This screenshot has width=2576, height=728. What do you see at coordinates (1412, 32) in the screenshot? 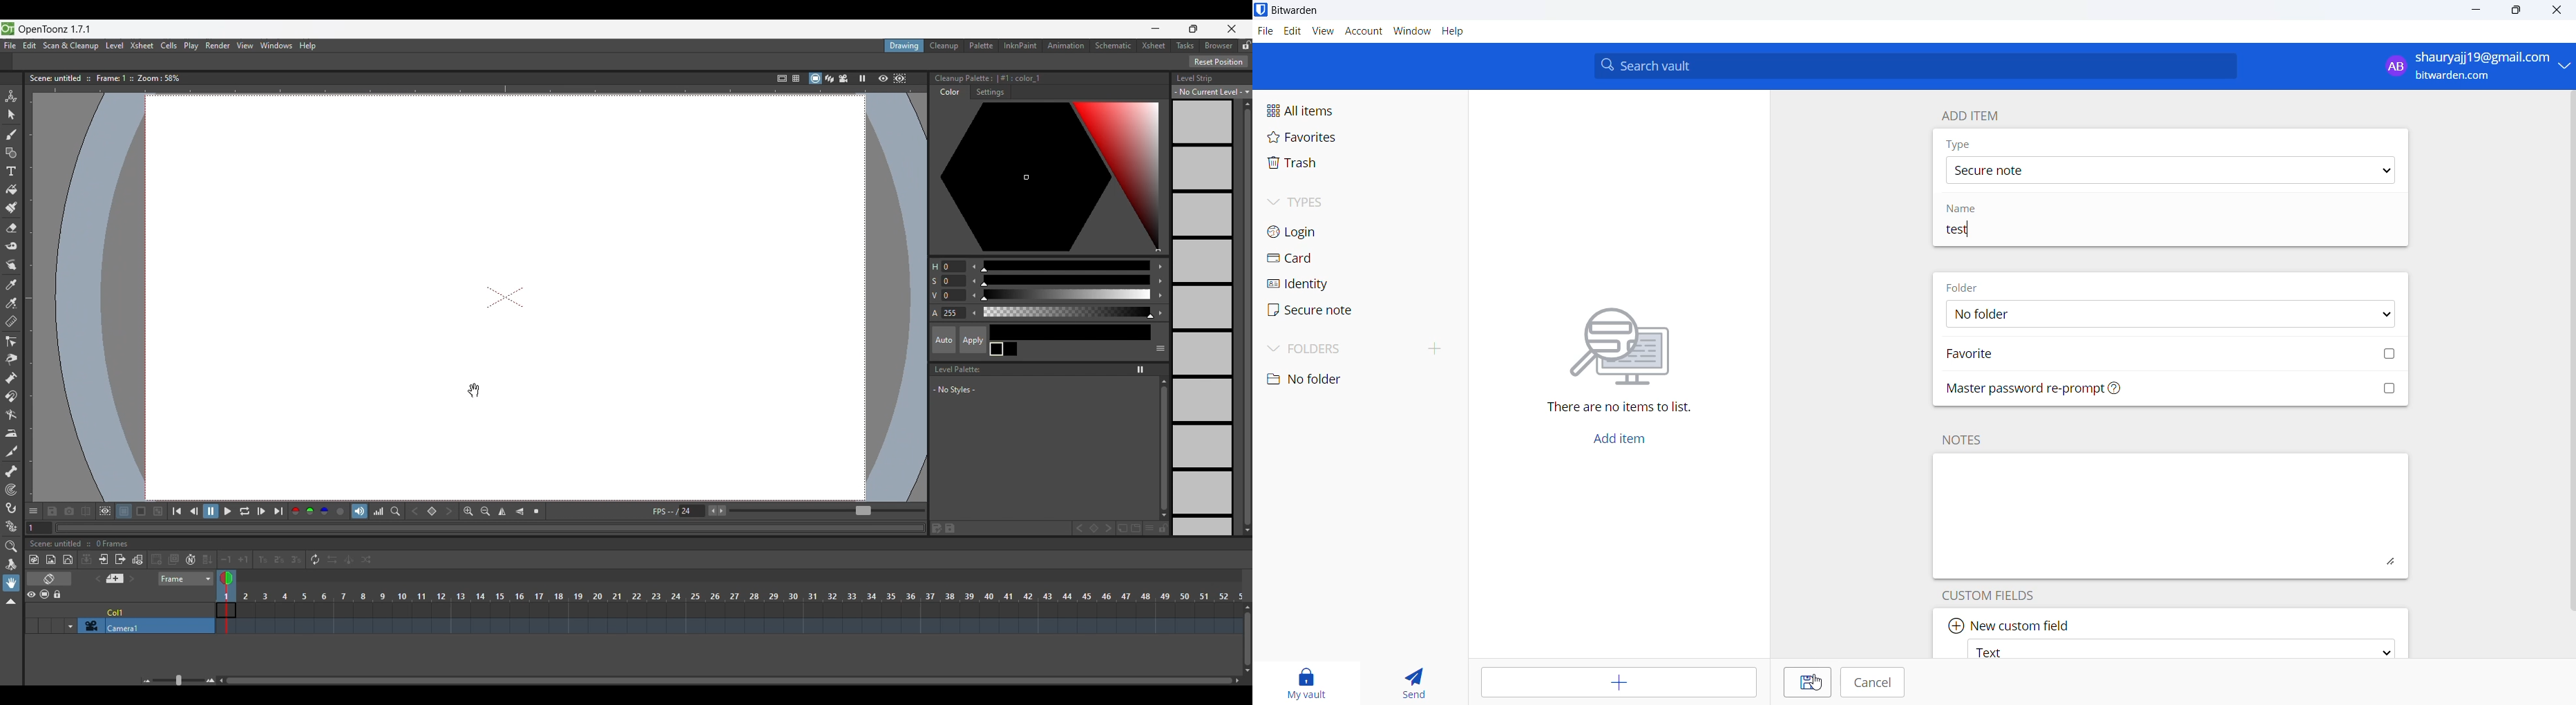
I see `window` at bounding box center [1412, 32].